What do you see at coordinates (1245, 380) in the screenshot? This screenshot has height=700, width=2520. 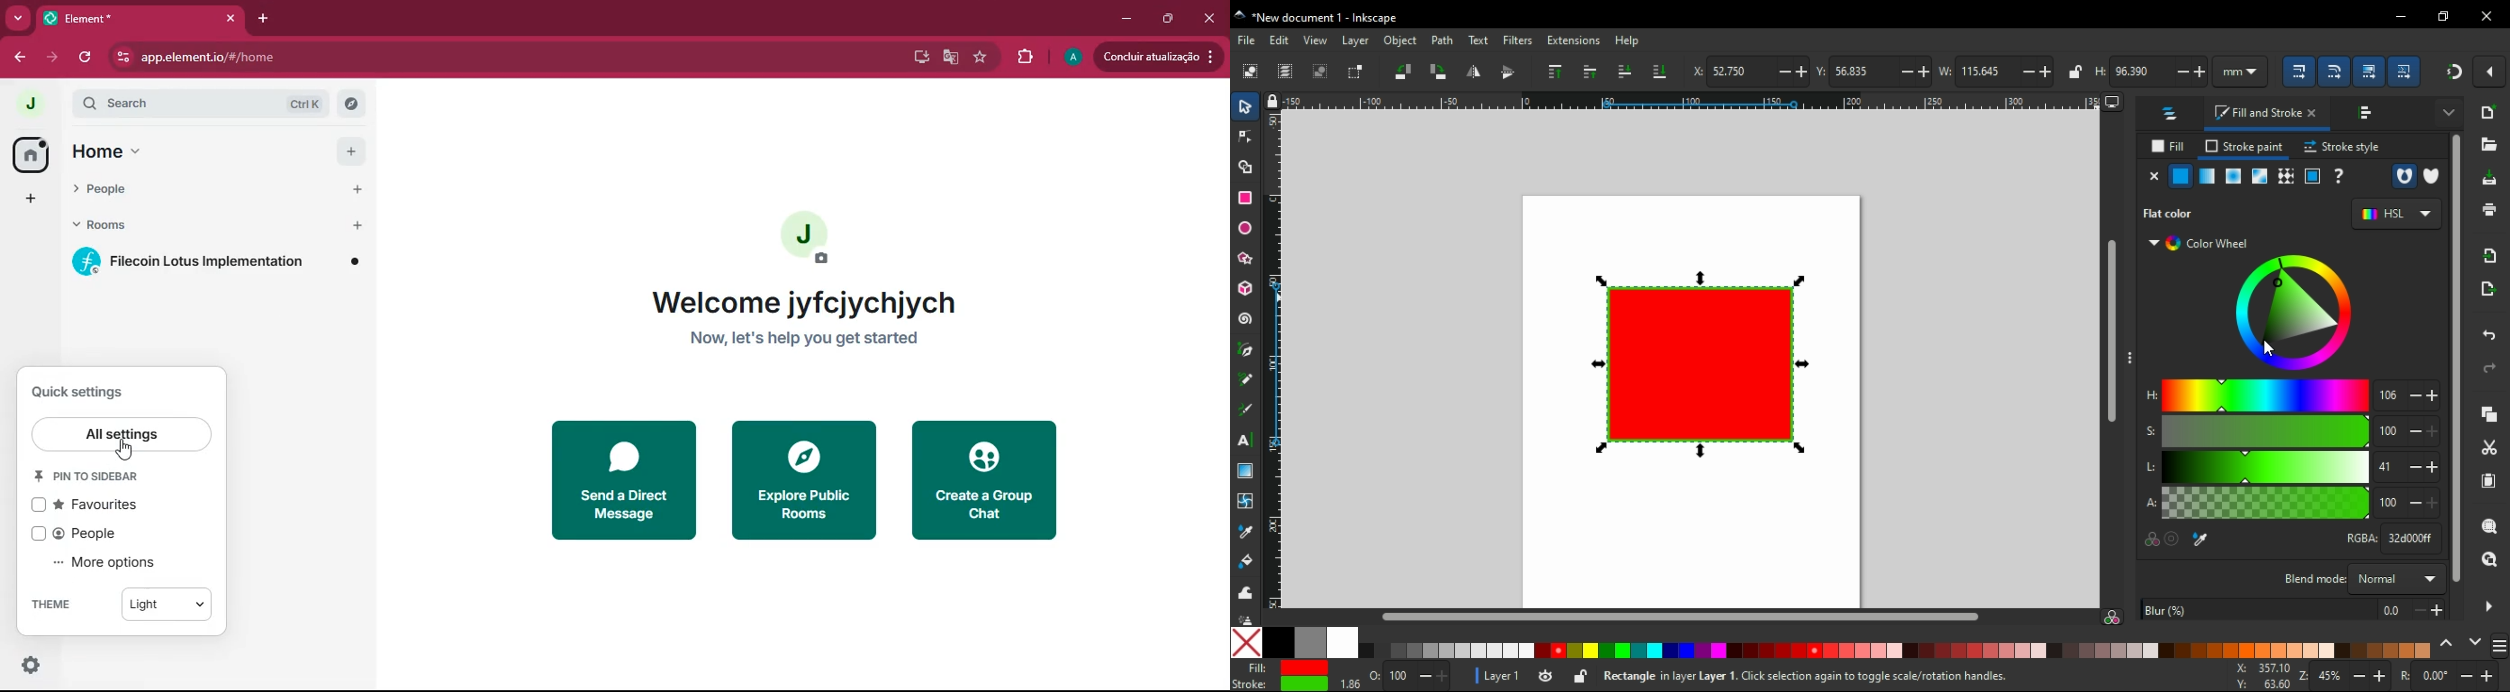 I see `pencil tool` at bounding box center [1245, 380].